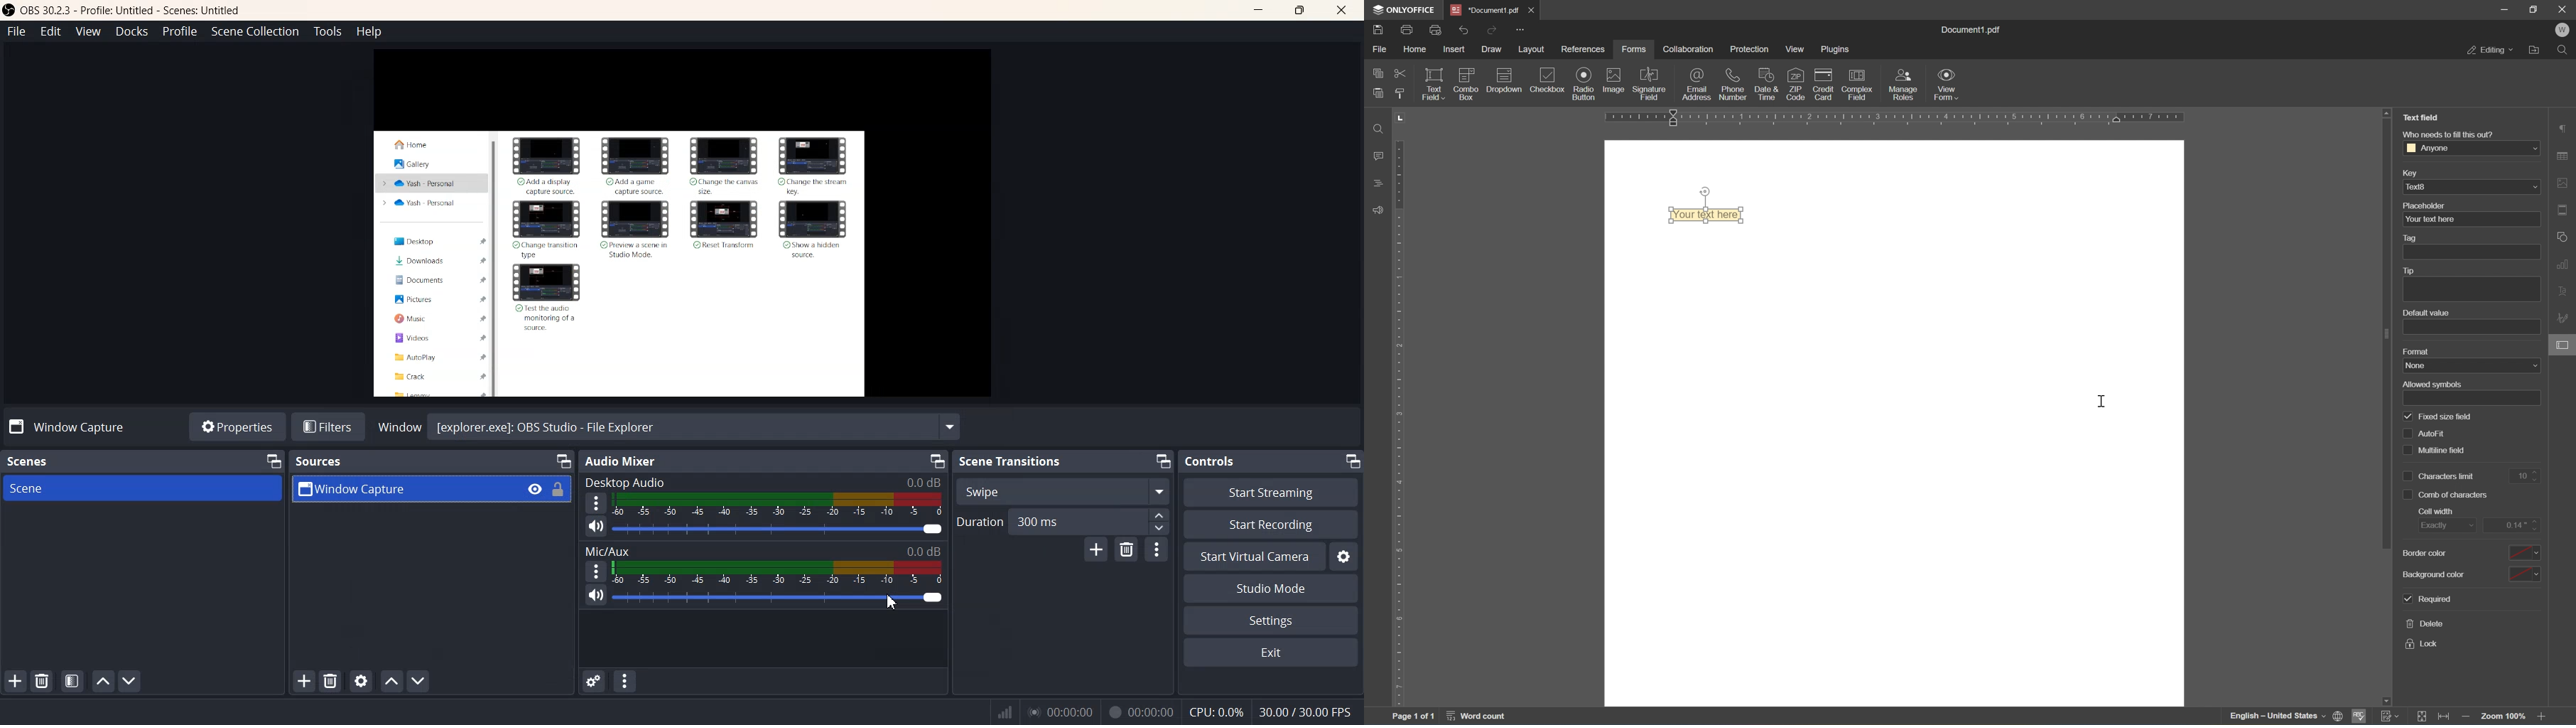 The width and height of the screenshot is (2576, 728). I want to click on Volume Indicator, so click(778, 574).